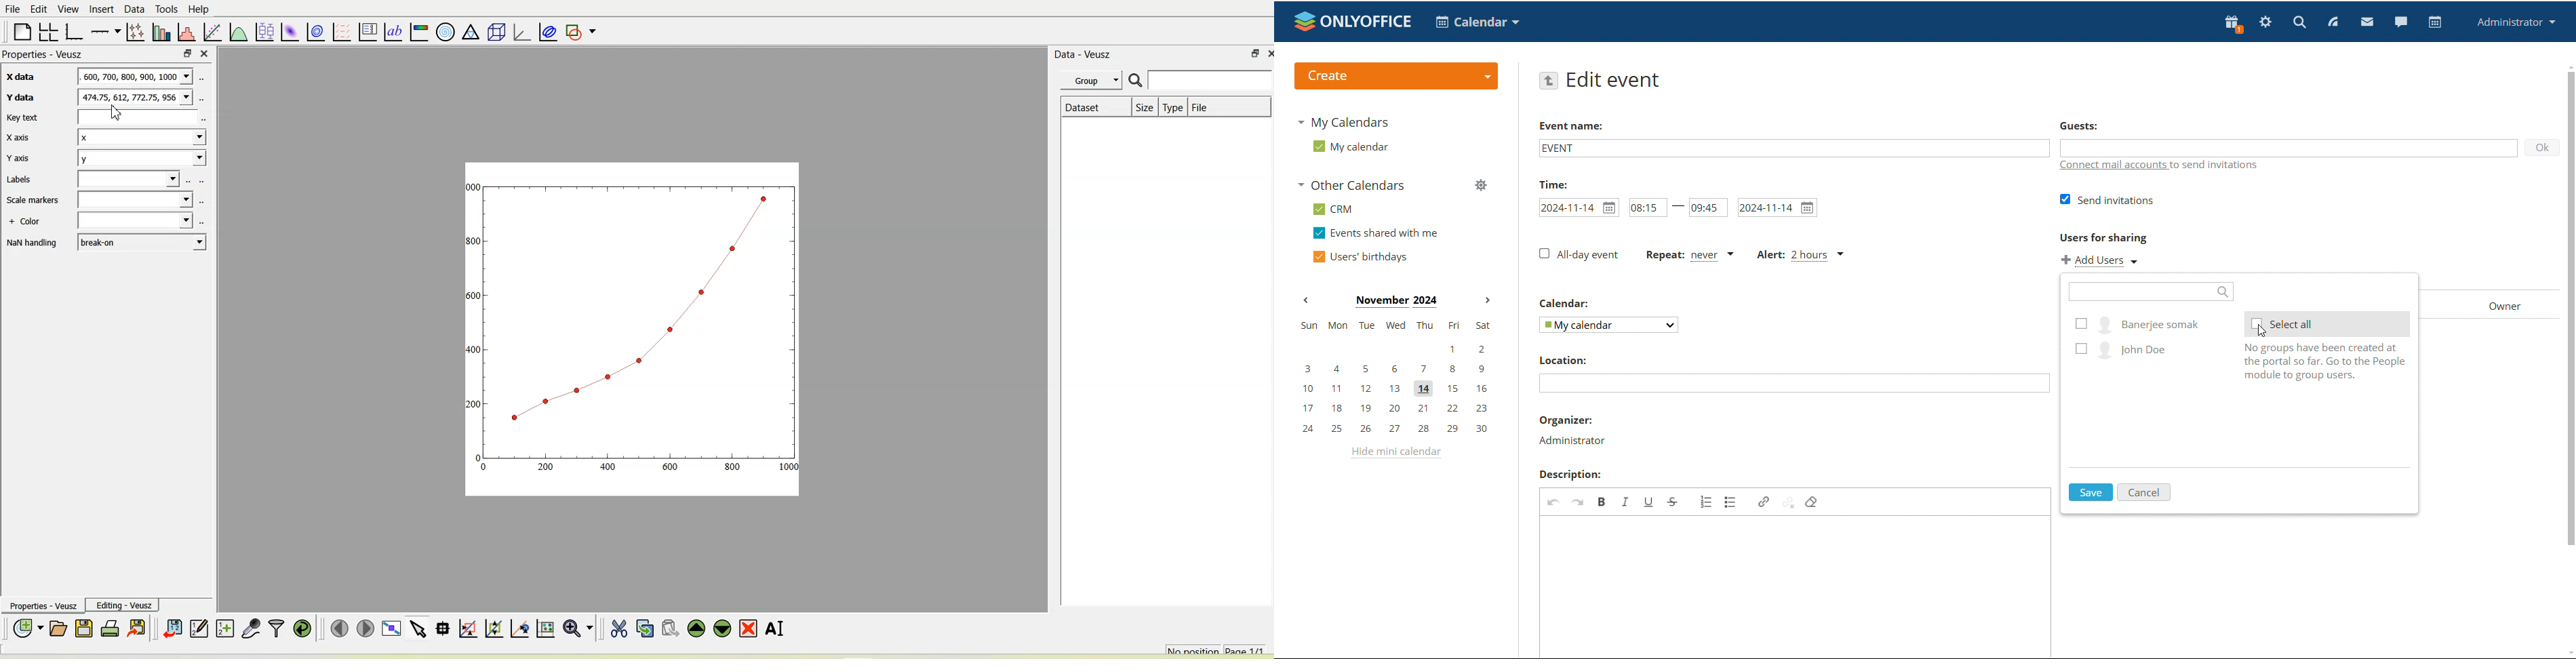 The image size is (2576, 672). Describe the element at coordinates (105, 31) in the screenshot. I see `Add an axis to the plot` at that location.